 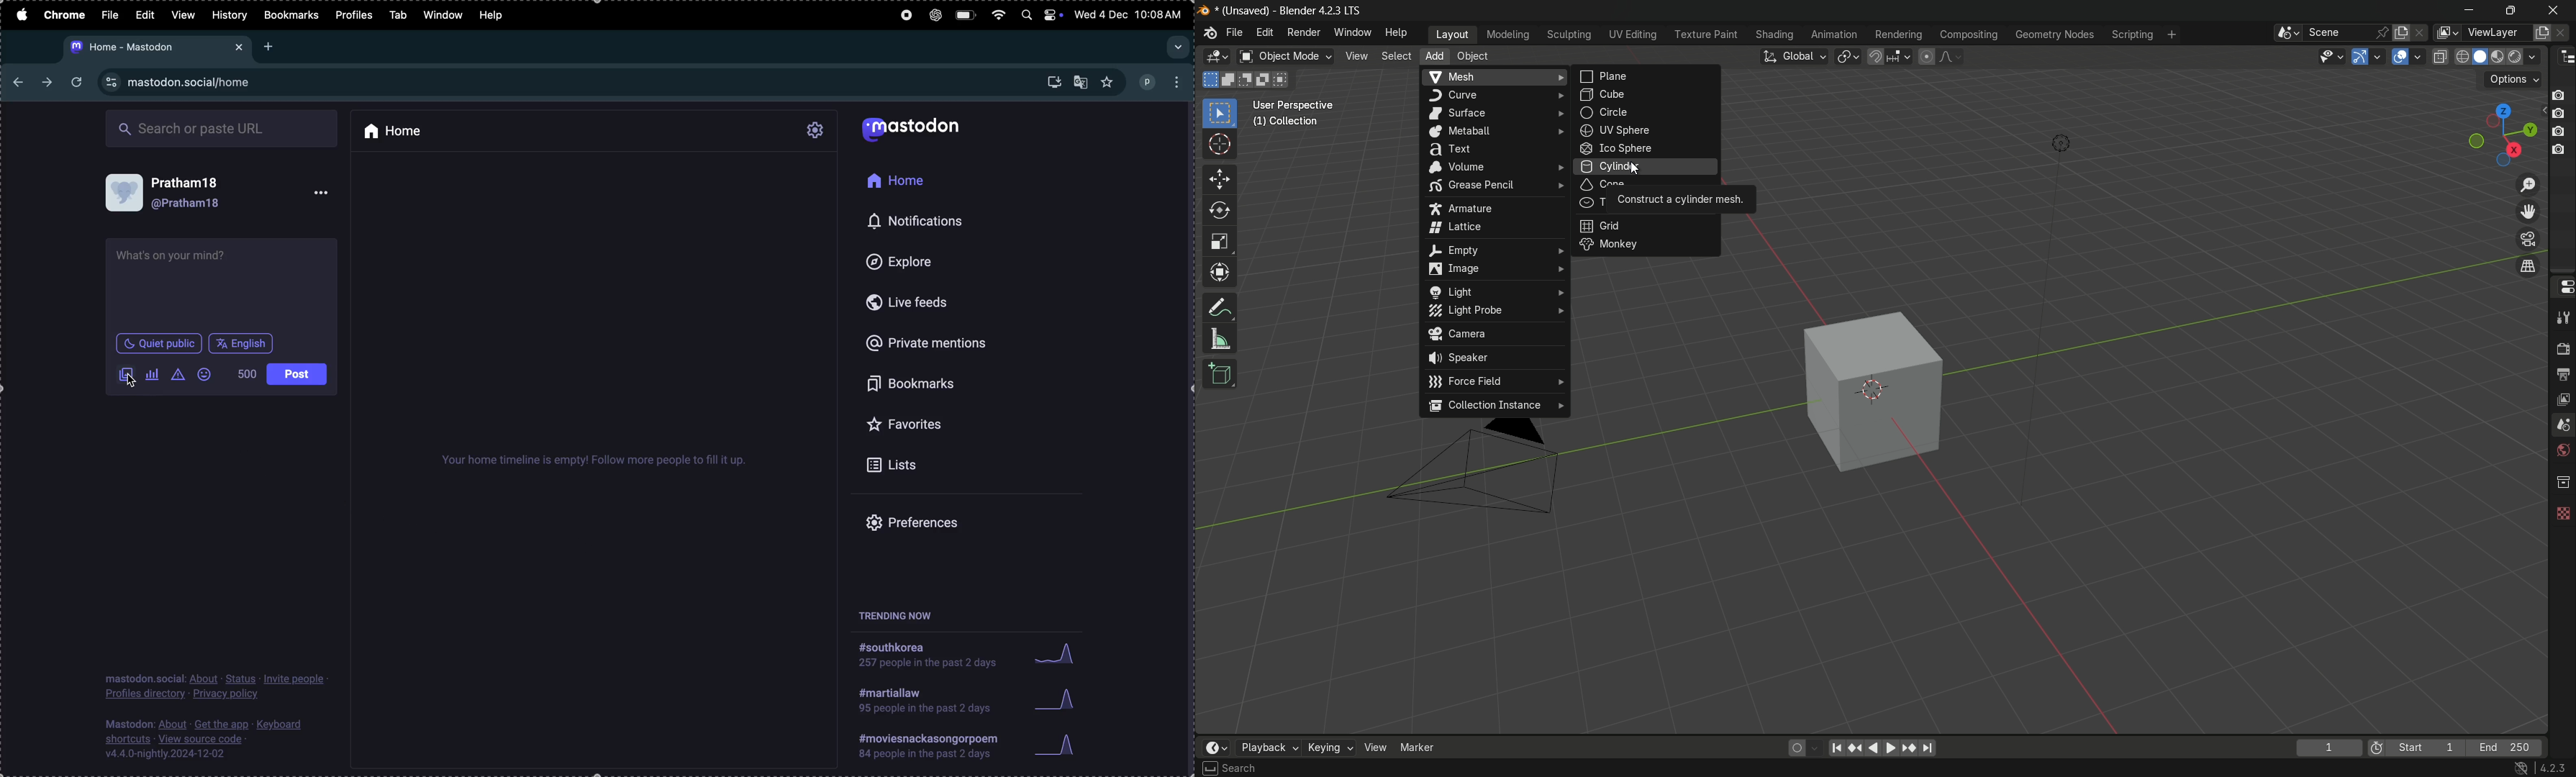 I want to click on dropdown, so click(x=1177, y=47).